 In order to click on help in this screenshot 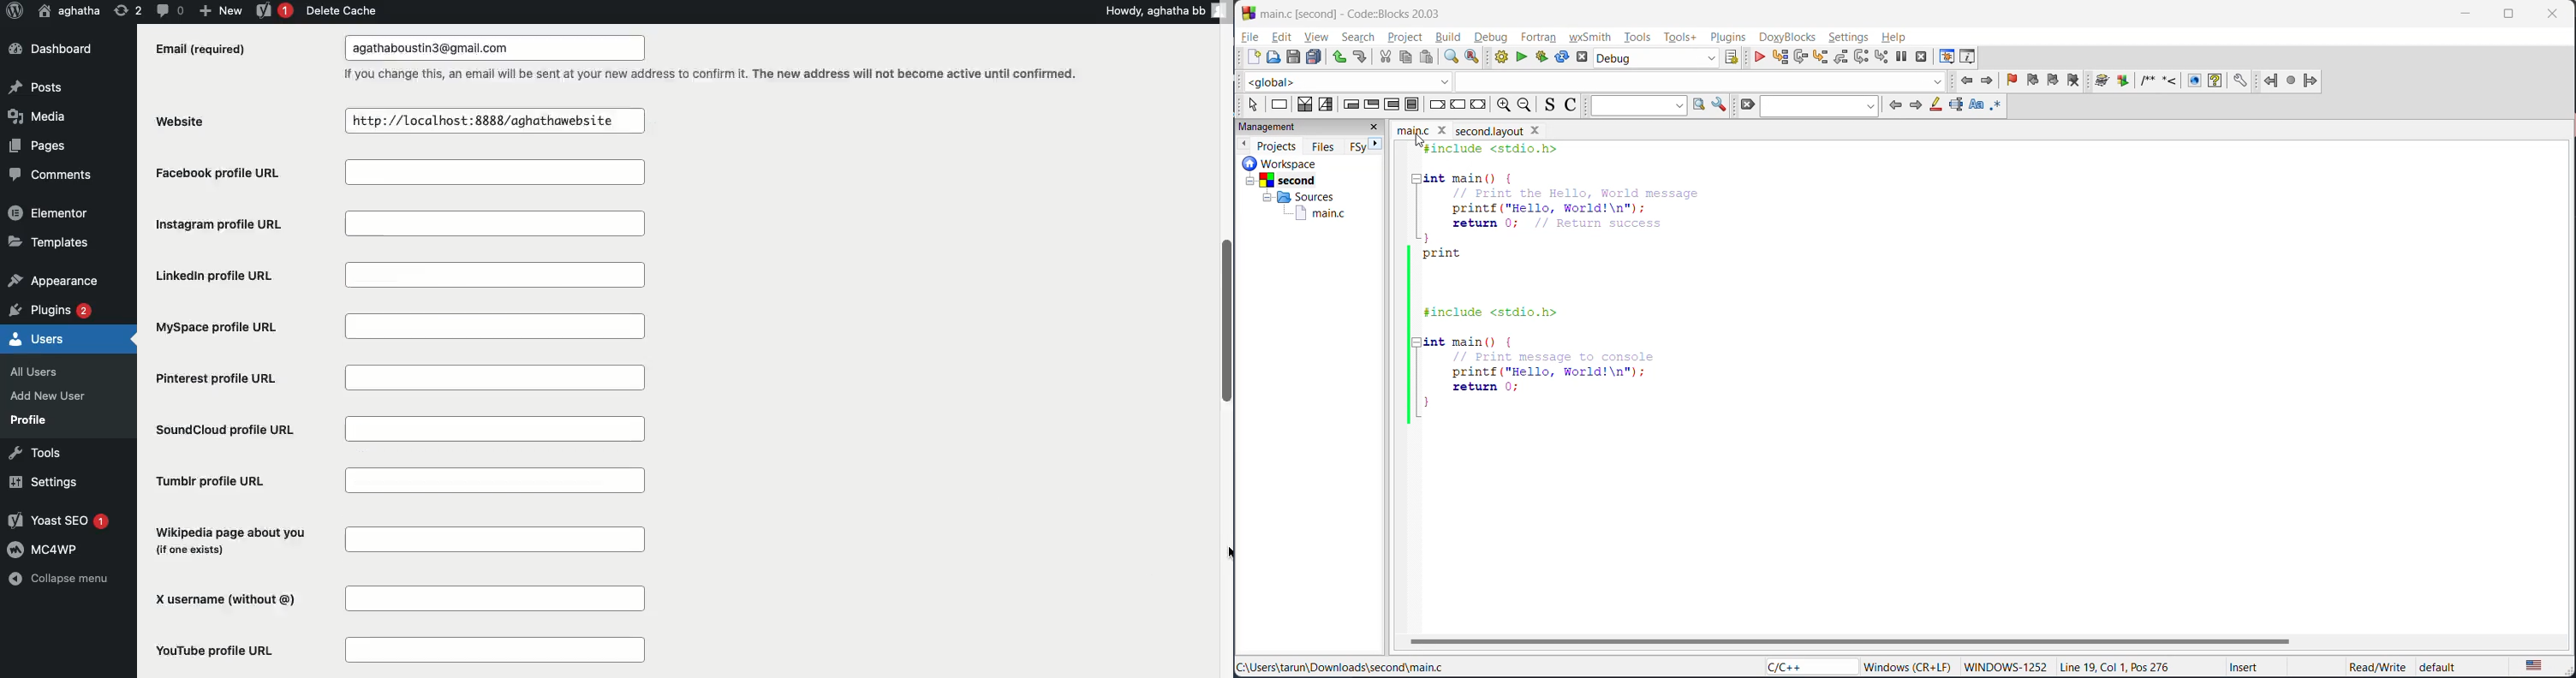, I will do `click(1900, 37)`.